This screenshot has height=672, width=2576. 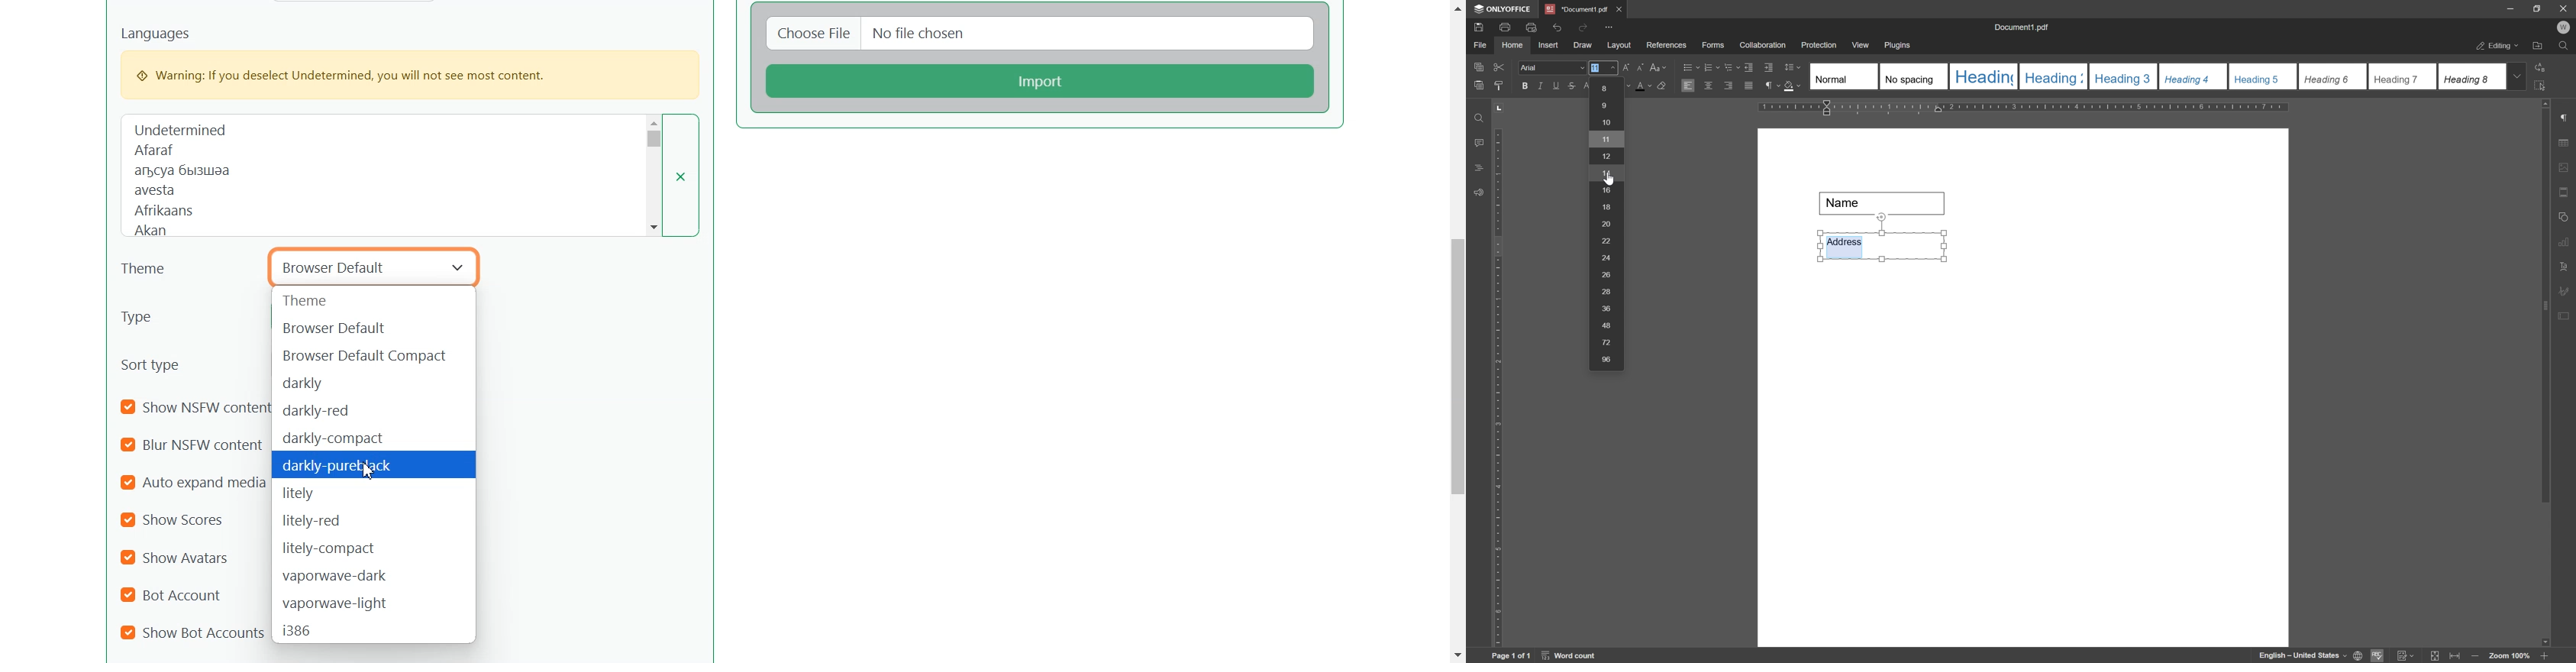 What do you see at coordinates (1498, 66) in the screenshot?
I see `cut` at bounding box center [1498, 66].